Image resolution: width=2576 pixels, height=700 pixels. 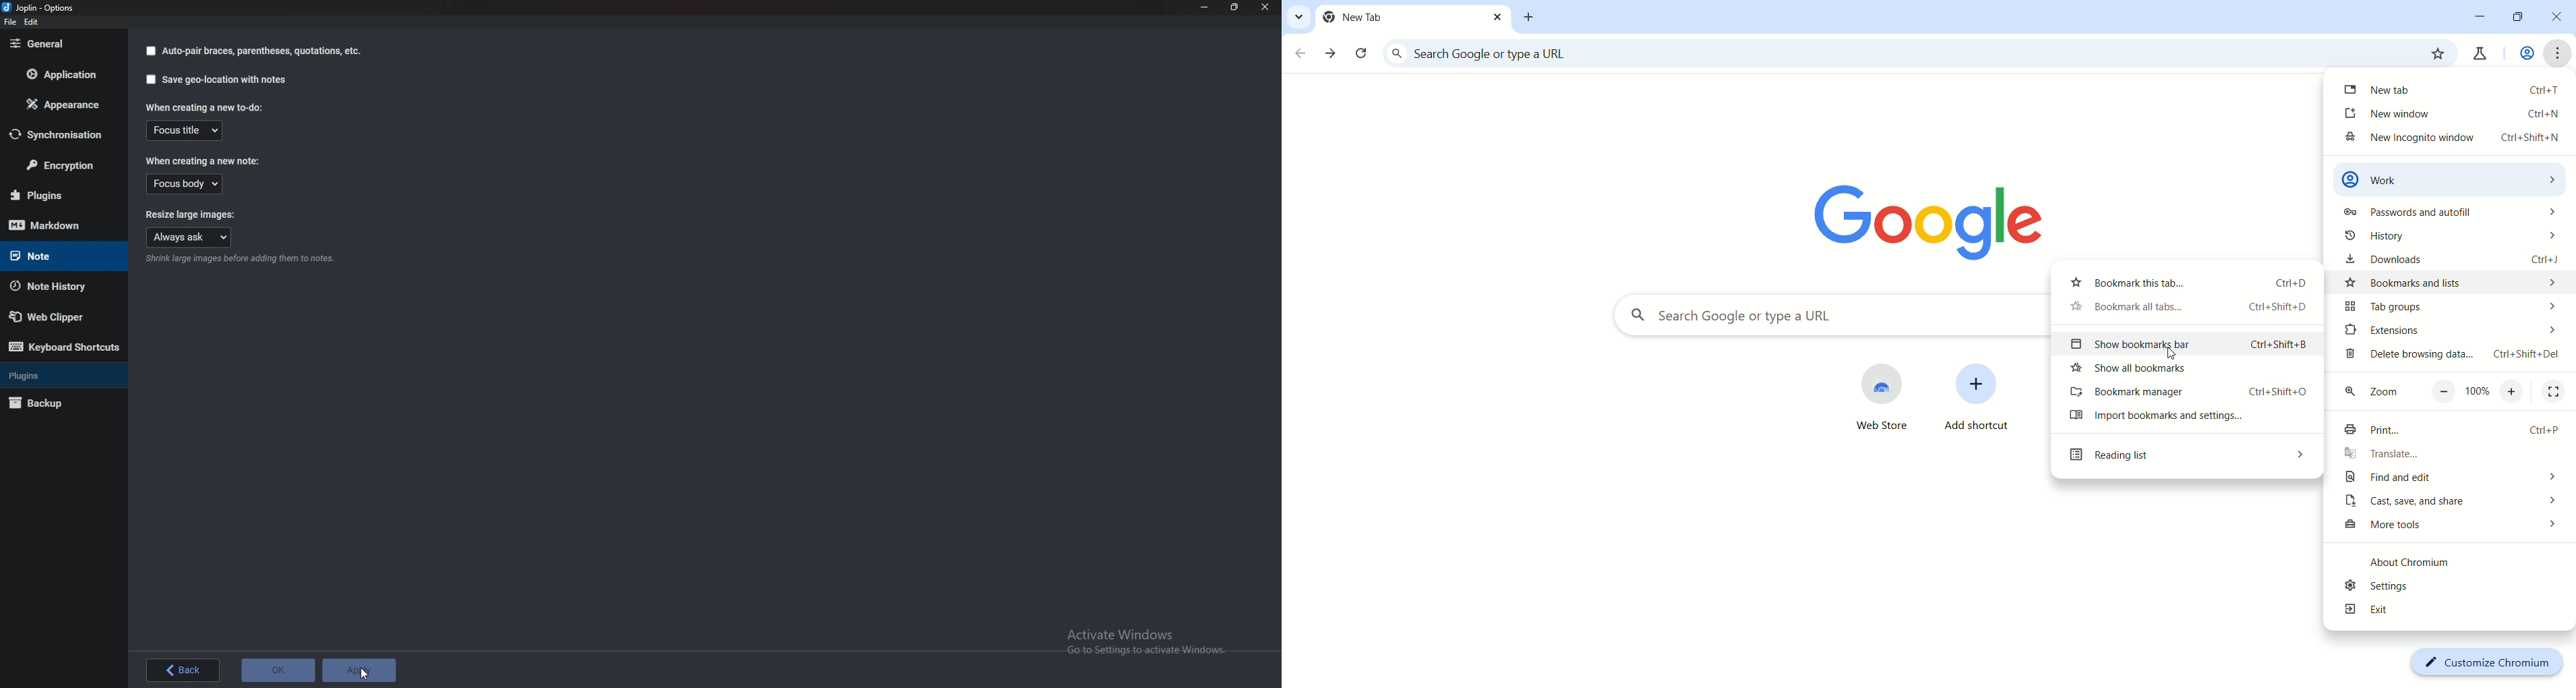 What do you see at coordinates (2453, 455) in the screenshot?
I see `translate` at bounding box center [2453, 455].